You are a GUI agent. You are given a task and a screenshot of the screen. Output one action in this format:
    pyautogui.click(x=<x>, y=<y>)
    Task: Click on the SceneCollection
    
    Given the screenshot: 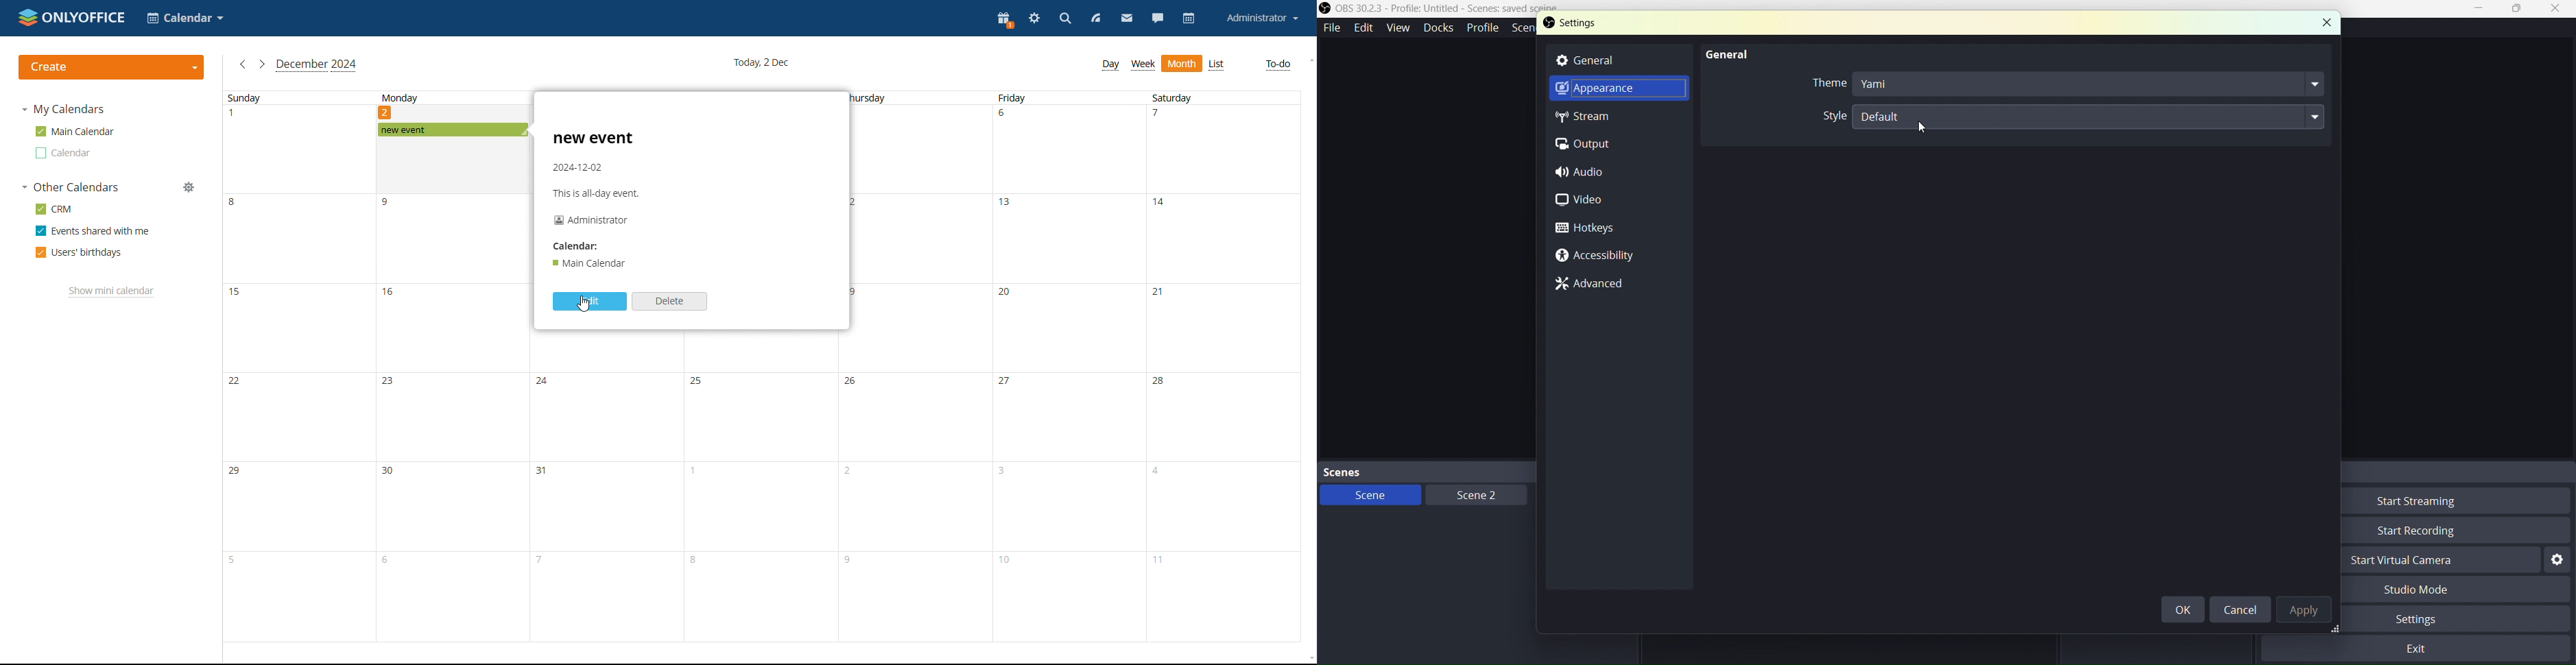 What is the action you would take?
    pyautogui.click(x=1525, y=30)
    